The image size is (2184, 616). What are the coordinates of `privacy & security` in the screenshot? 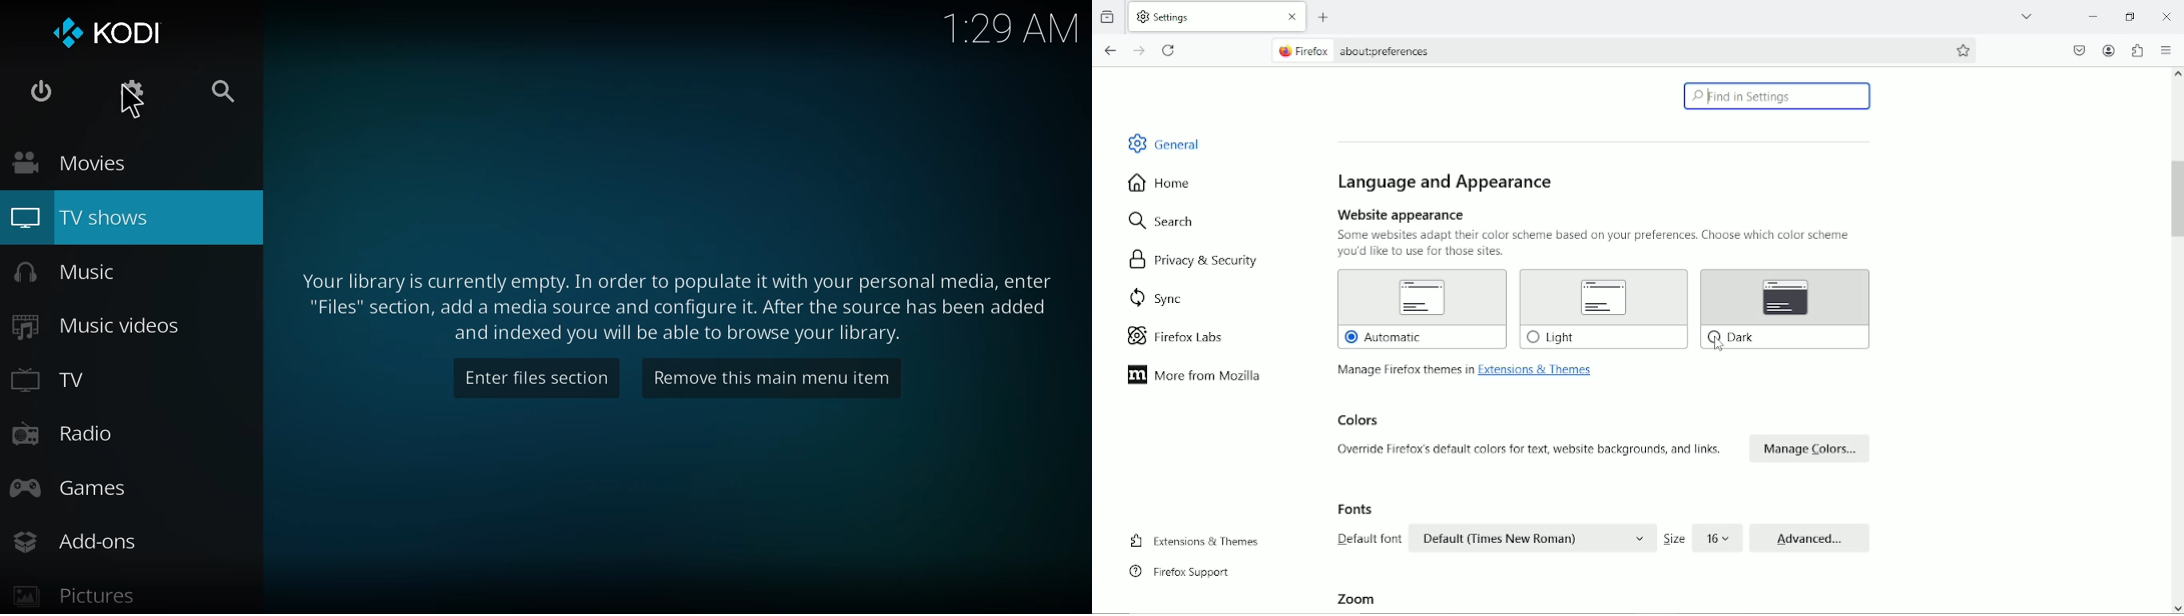 It's located at (1192, 262).